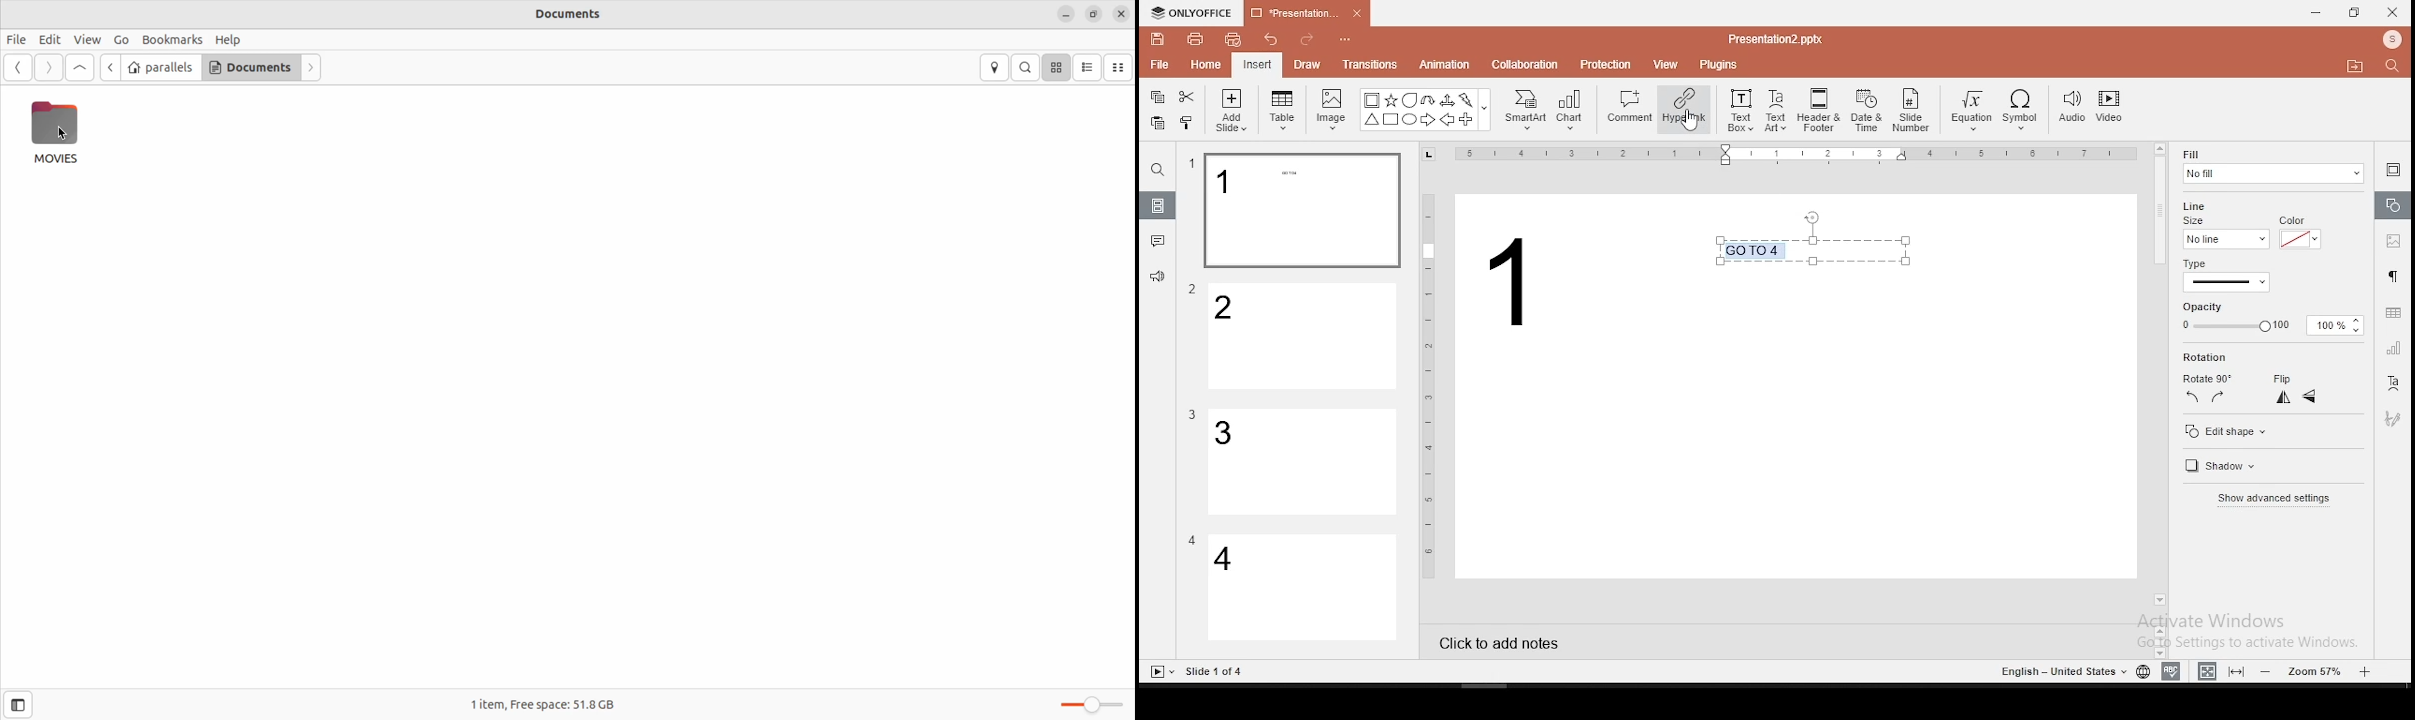 This screenshot has height=728, width=2436. Describe the element at coordinates (2171, 671) in the screenshot. I see `spell check` at that location.